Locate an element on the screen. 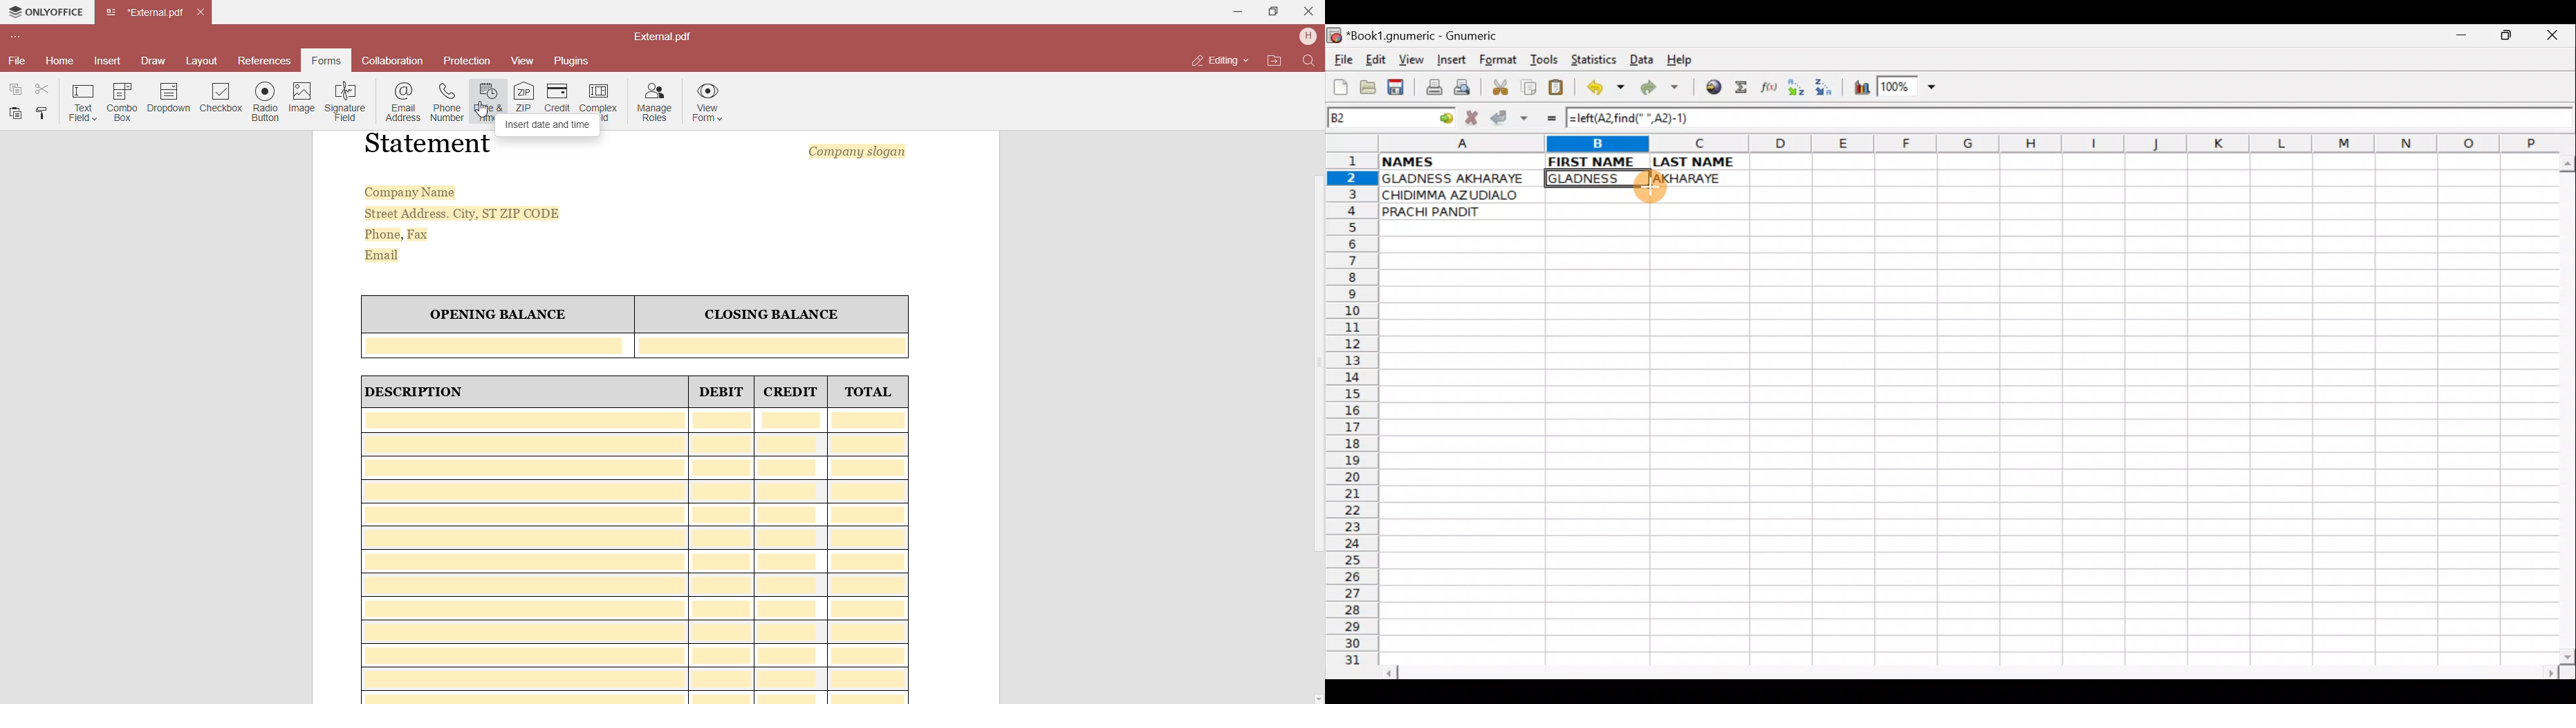  Draw is located at coordinates (153, 59).